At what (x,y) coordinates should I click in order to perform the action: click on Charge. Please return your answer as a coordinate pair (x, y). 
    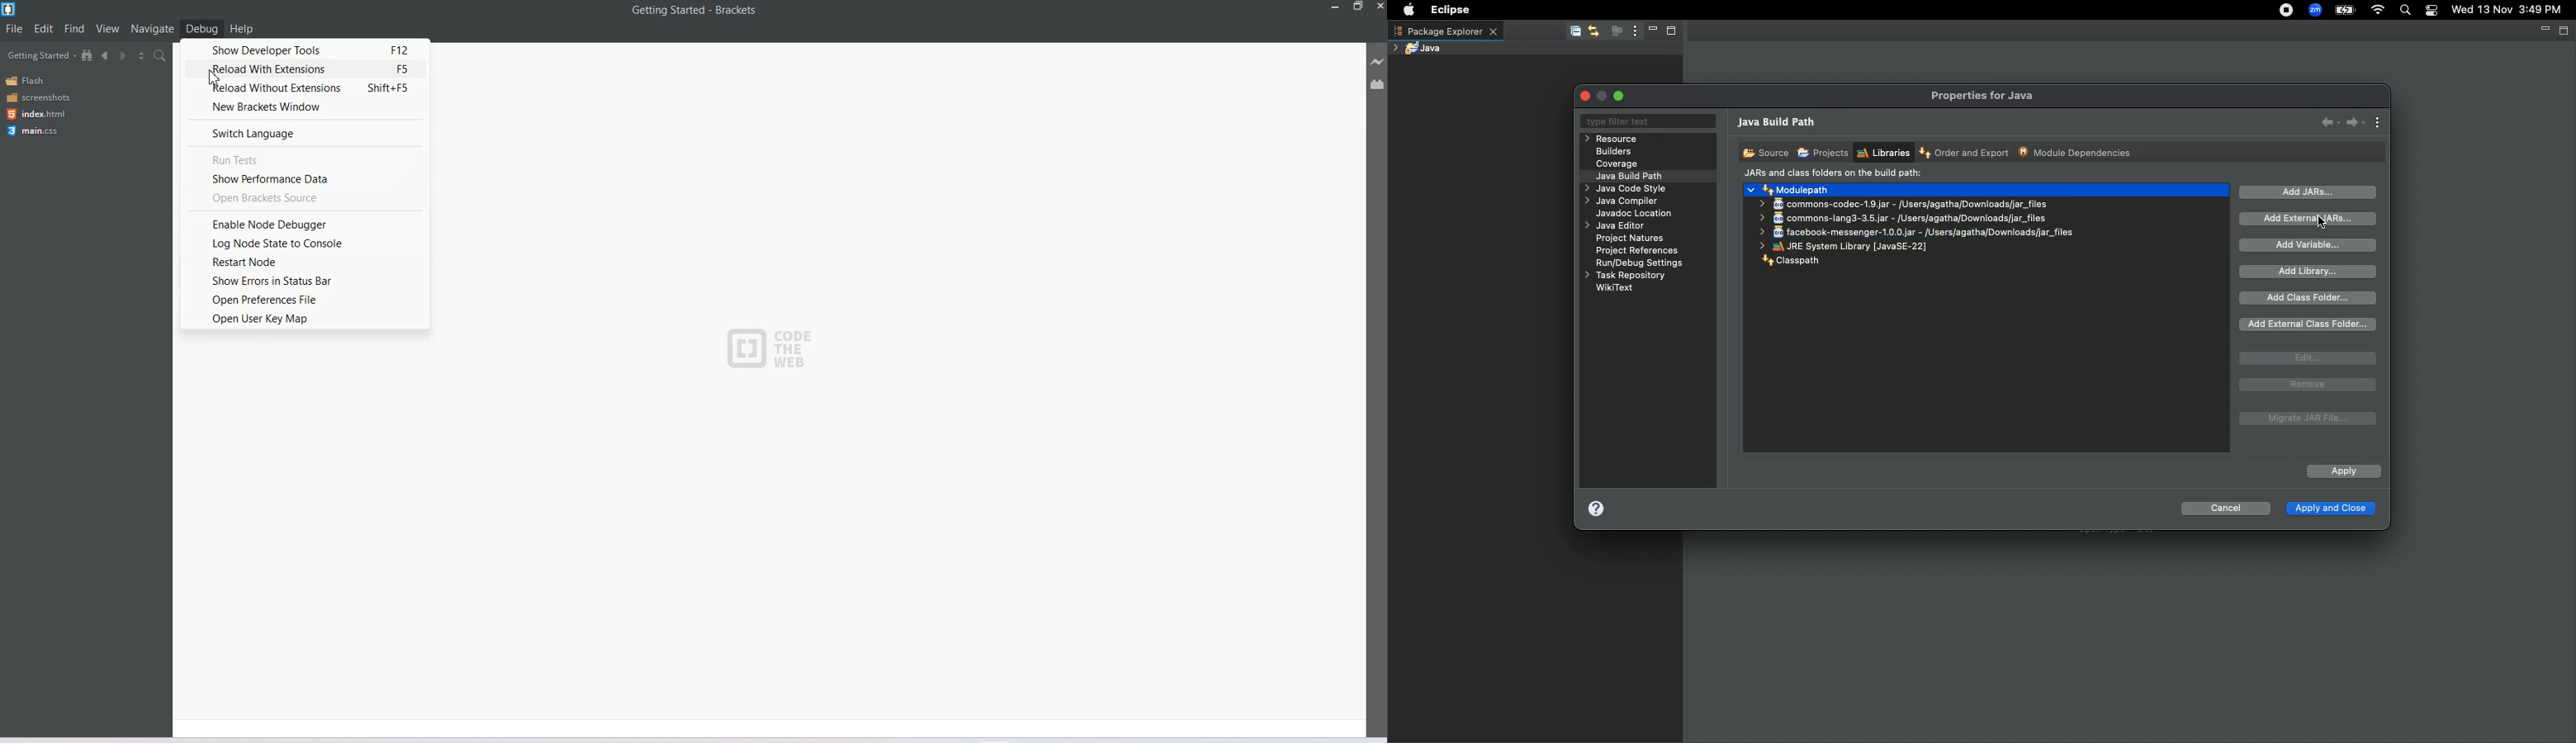
    Looking at the image, I should click on (2345, 10).